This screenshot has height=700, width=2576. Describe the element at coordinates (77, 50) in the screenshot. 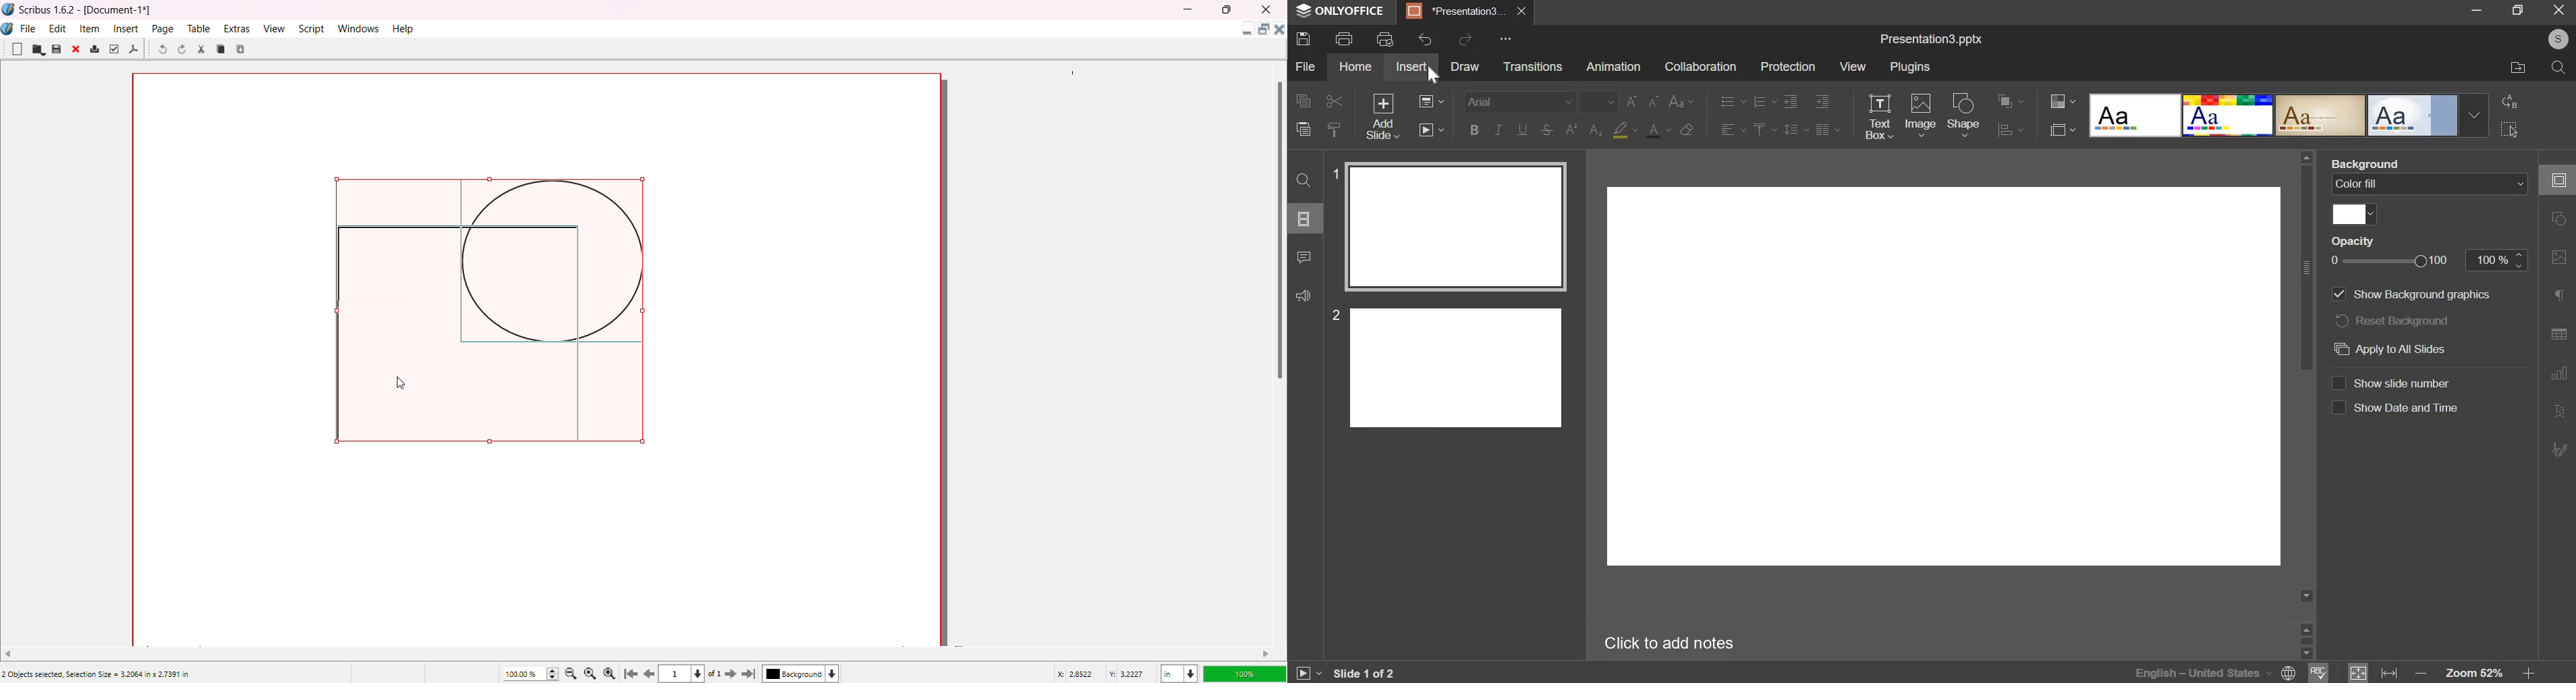

I see `Close` at that location.